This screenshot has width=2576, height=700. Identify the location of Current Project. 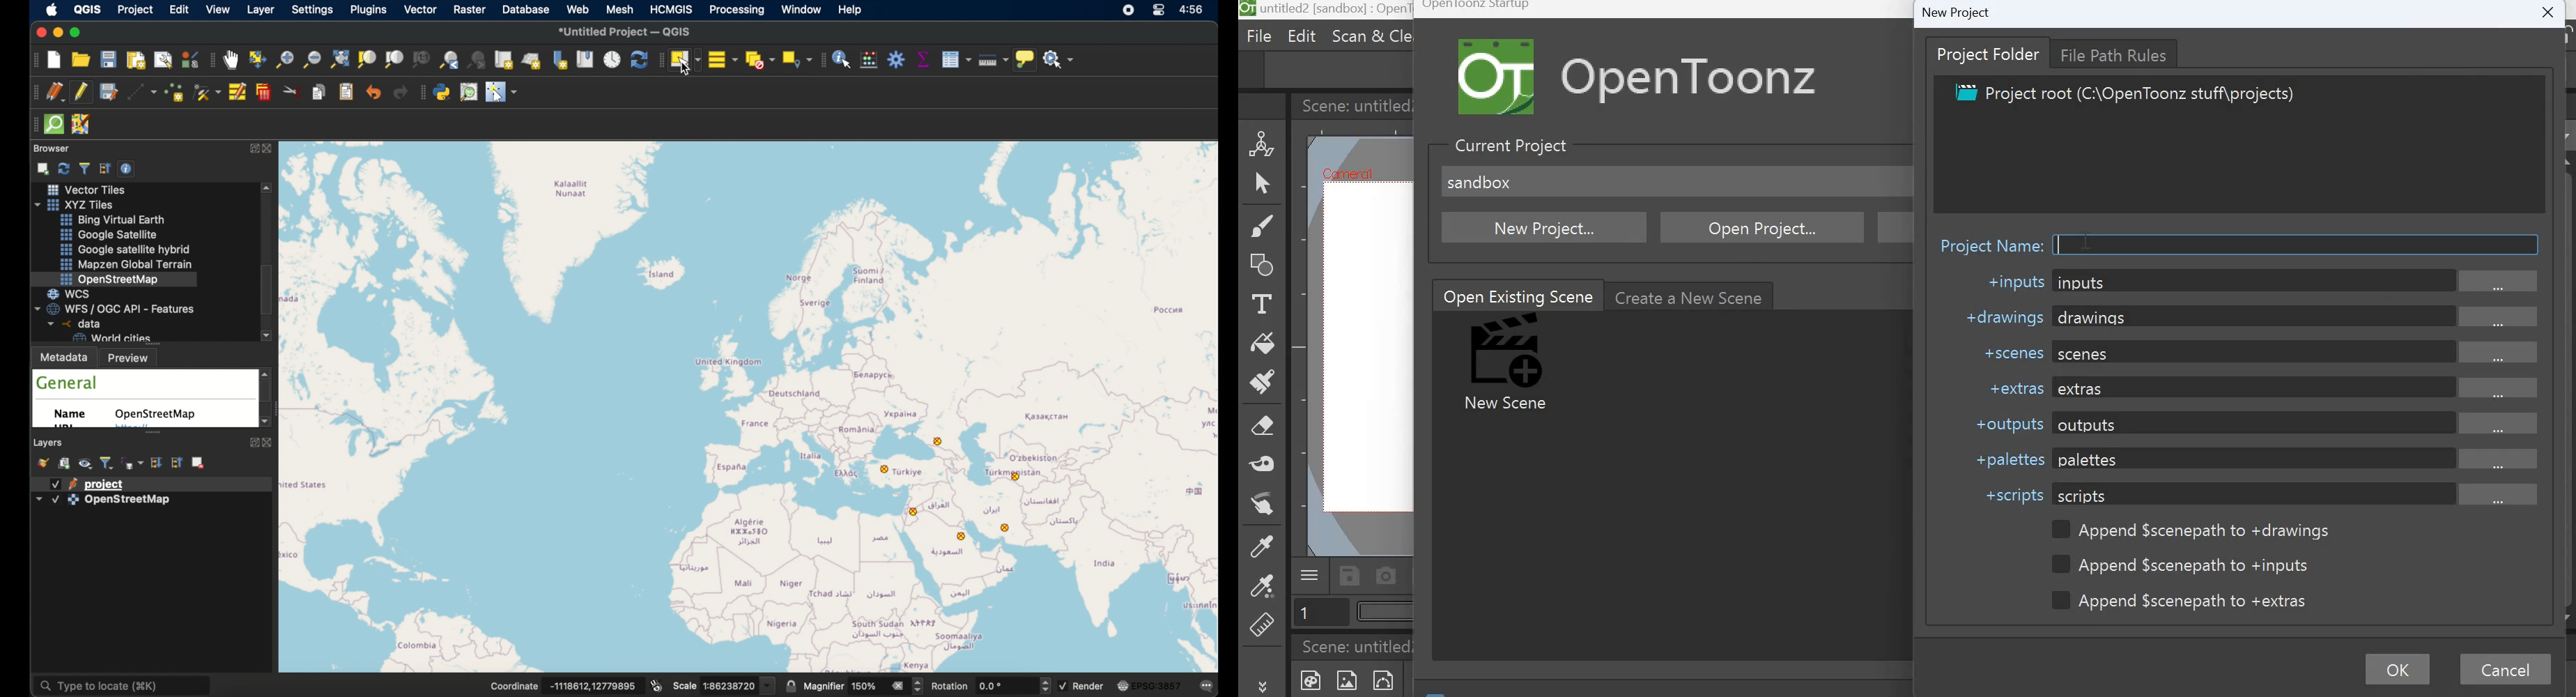
(1509, 146).